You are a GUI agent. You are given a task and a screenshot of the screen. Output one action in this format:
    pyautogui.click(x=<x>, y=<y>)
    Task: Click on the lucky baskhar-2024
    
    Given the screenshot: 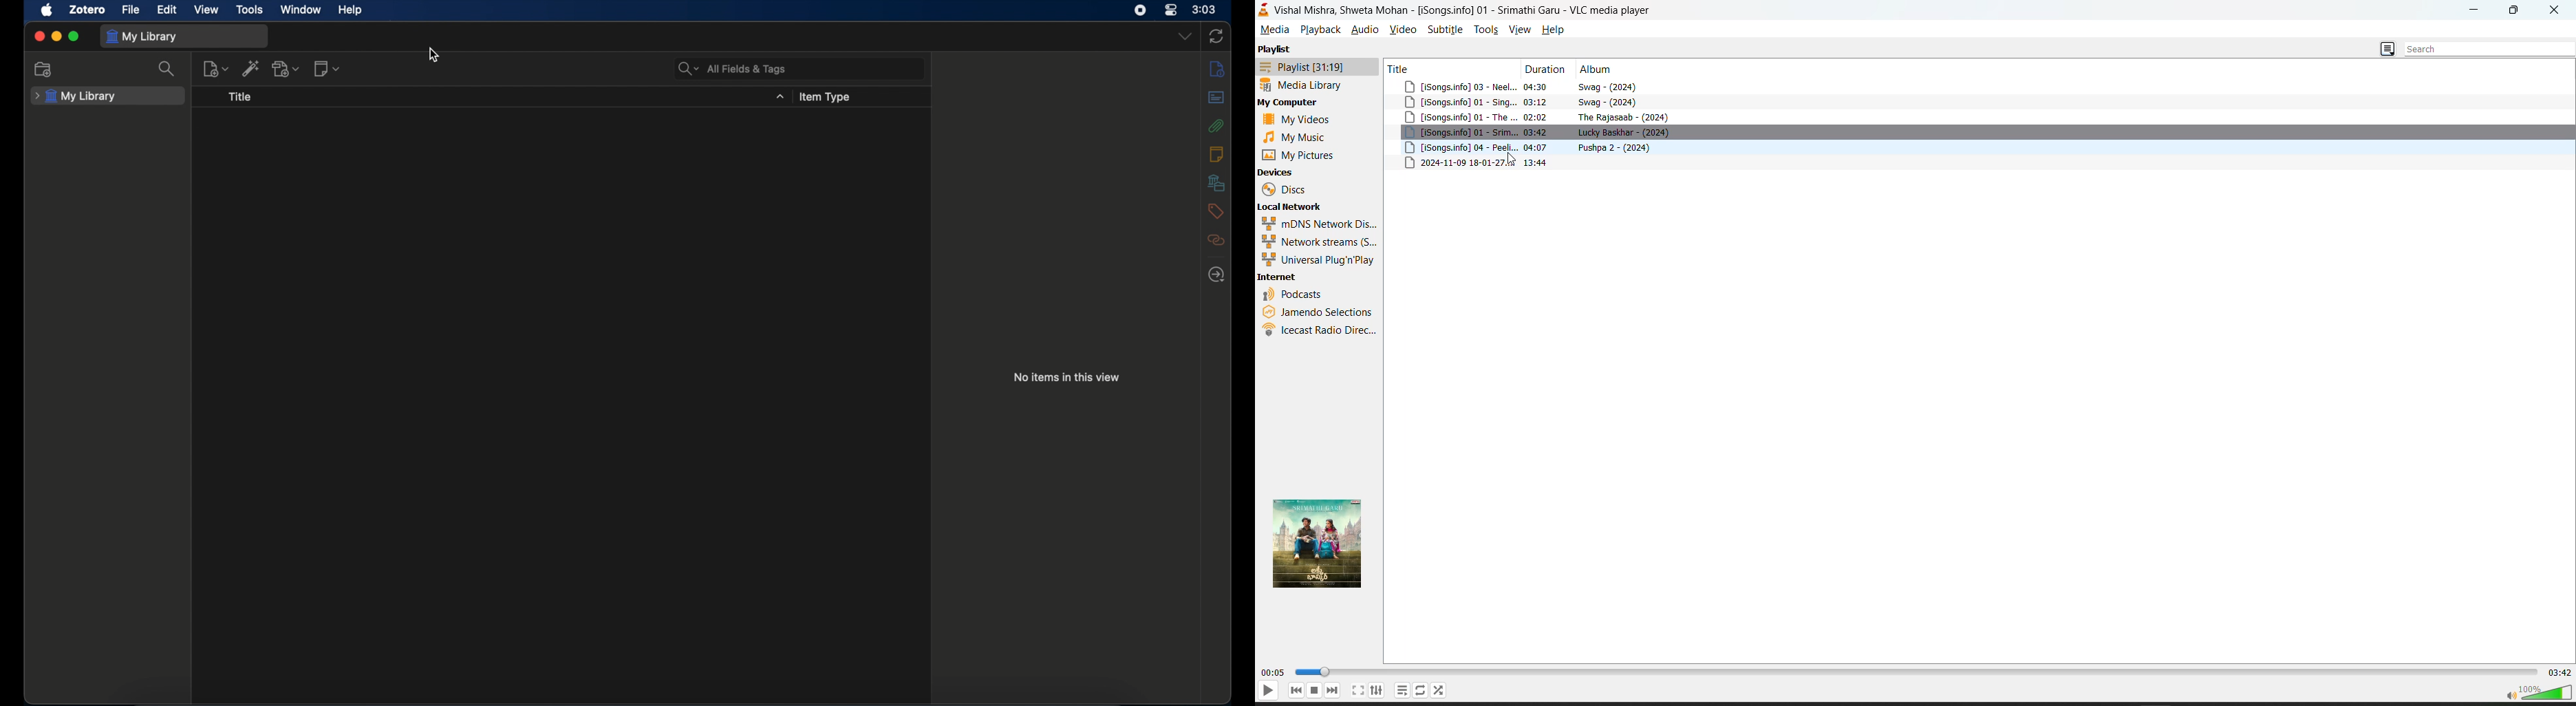 What is the action you would take?
    pyautogui.click(x=1624, y=132)
    